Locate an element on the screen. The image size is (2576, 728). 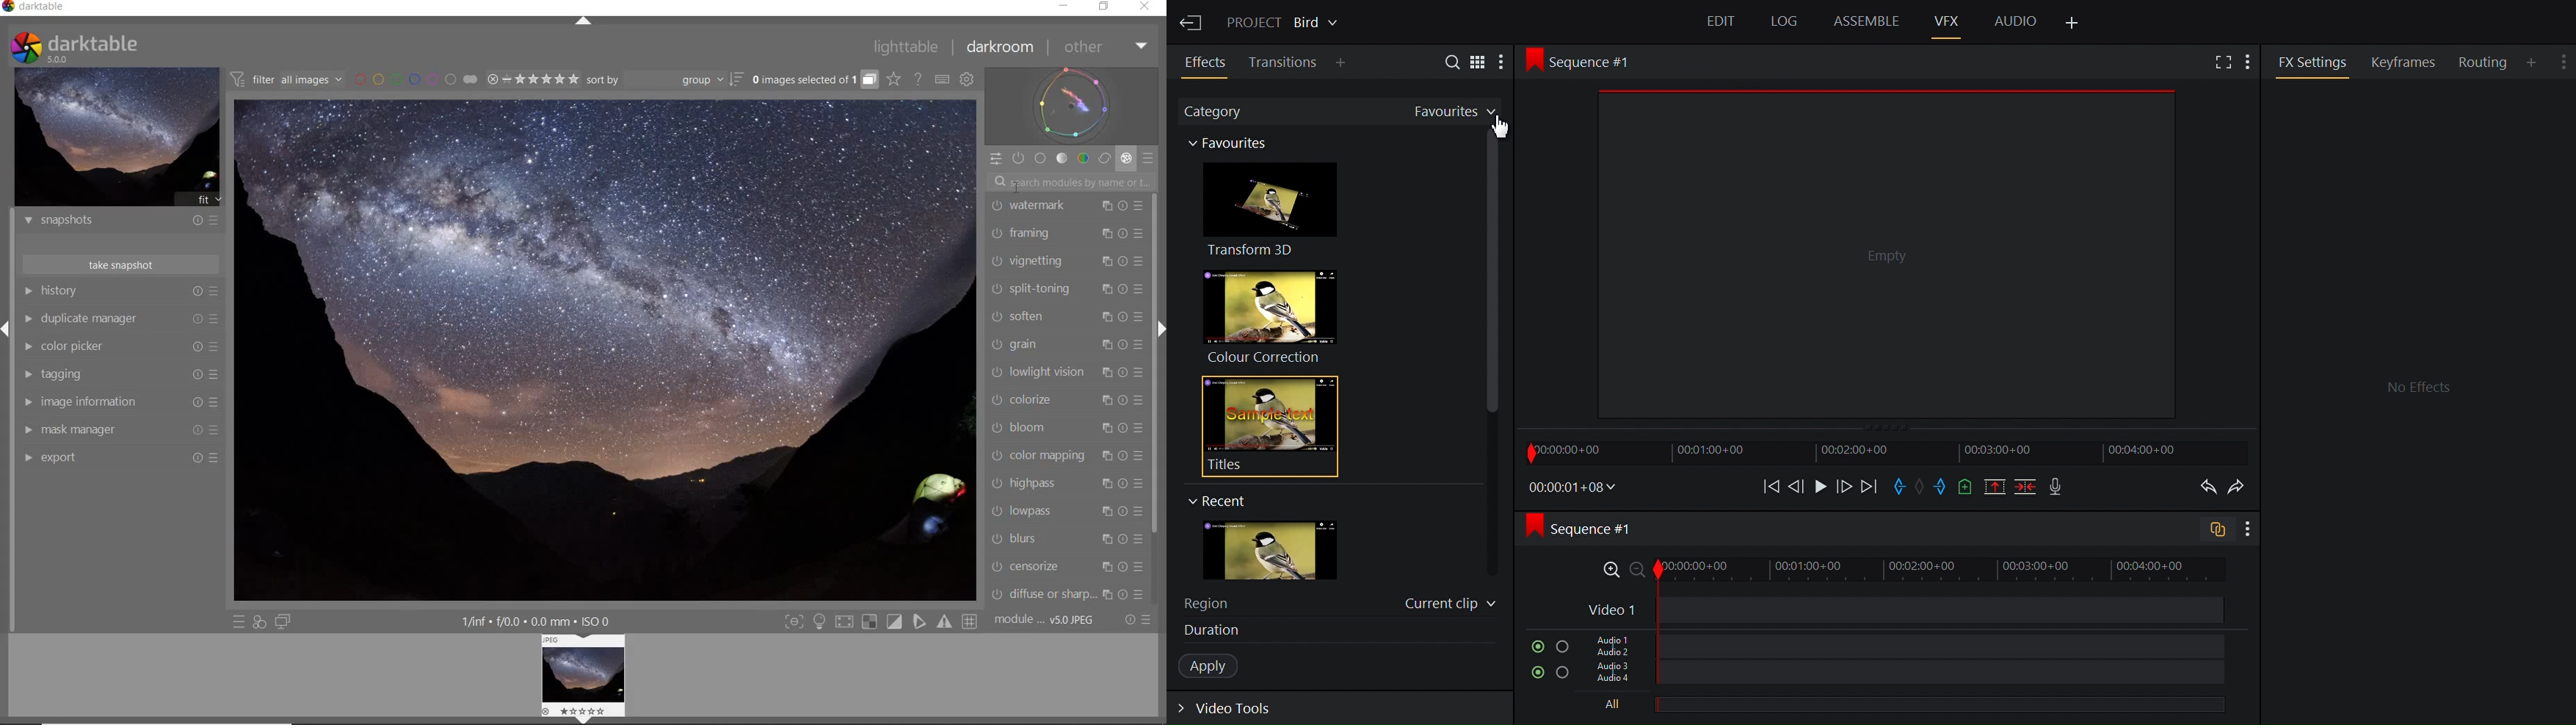
Media Viewer is located at coordinates (1887, 251).